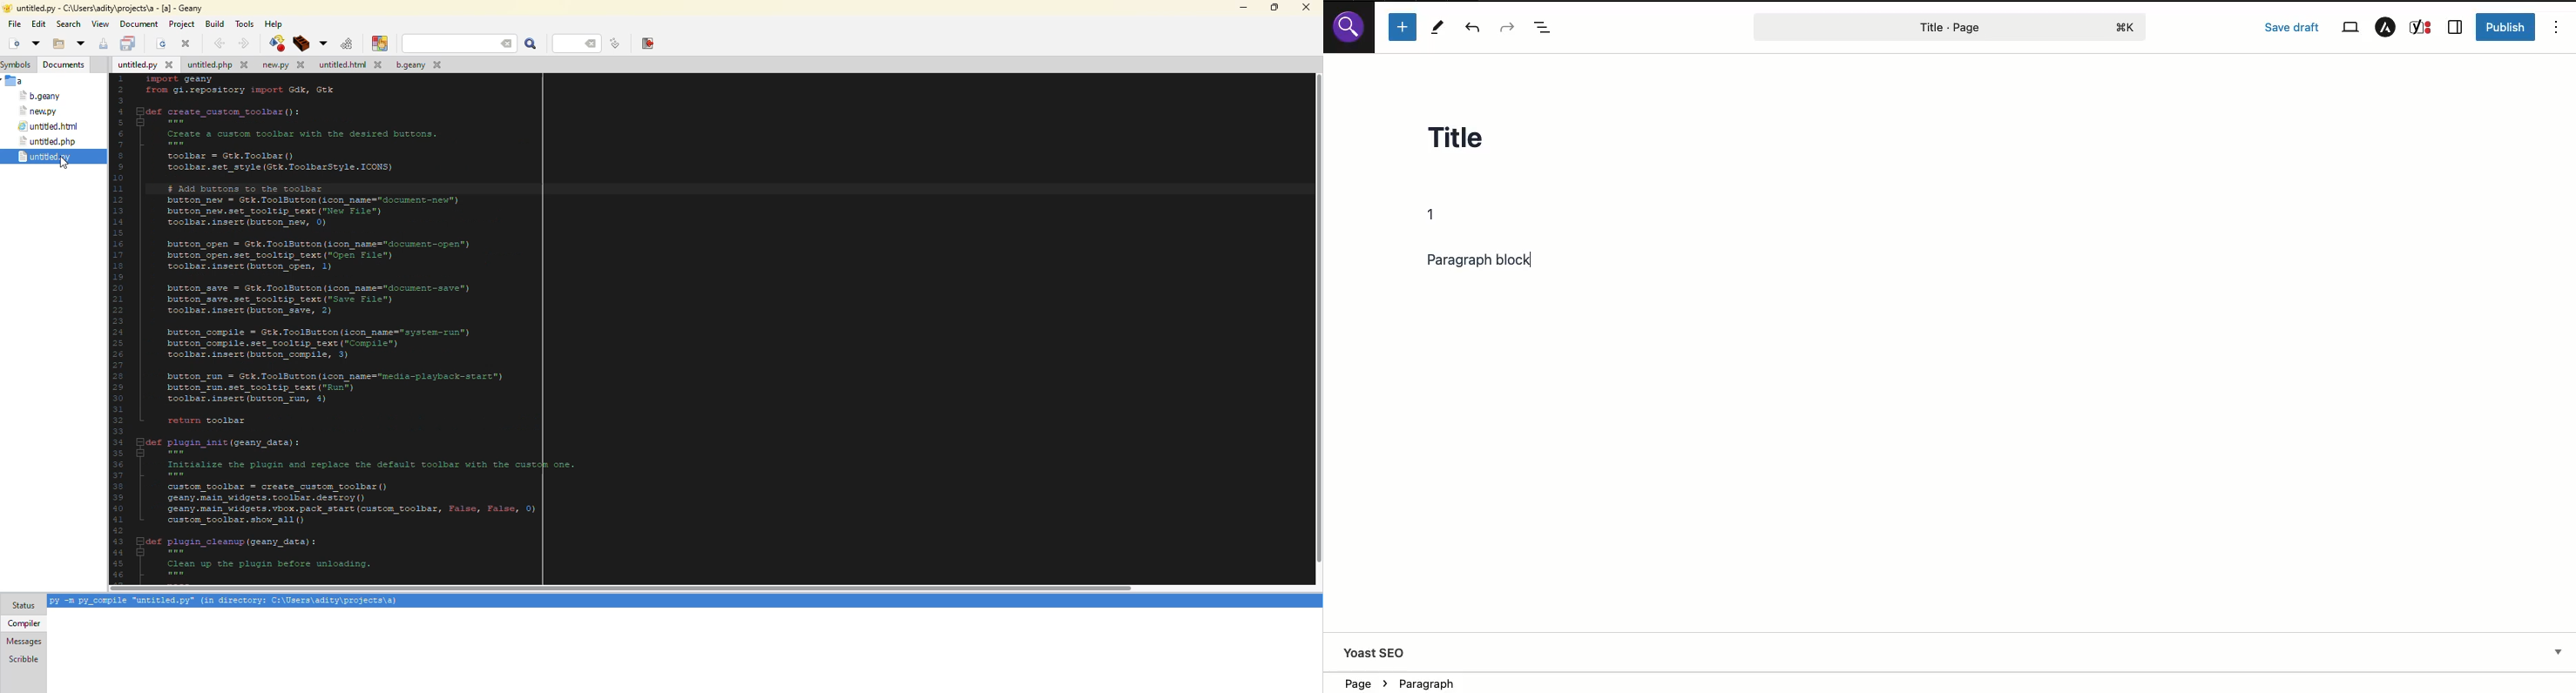 The image size is (2576, 700). Describe the element at coordinates (2422, 28) in the screenshot. I see `Yoast` at that location.